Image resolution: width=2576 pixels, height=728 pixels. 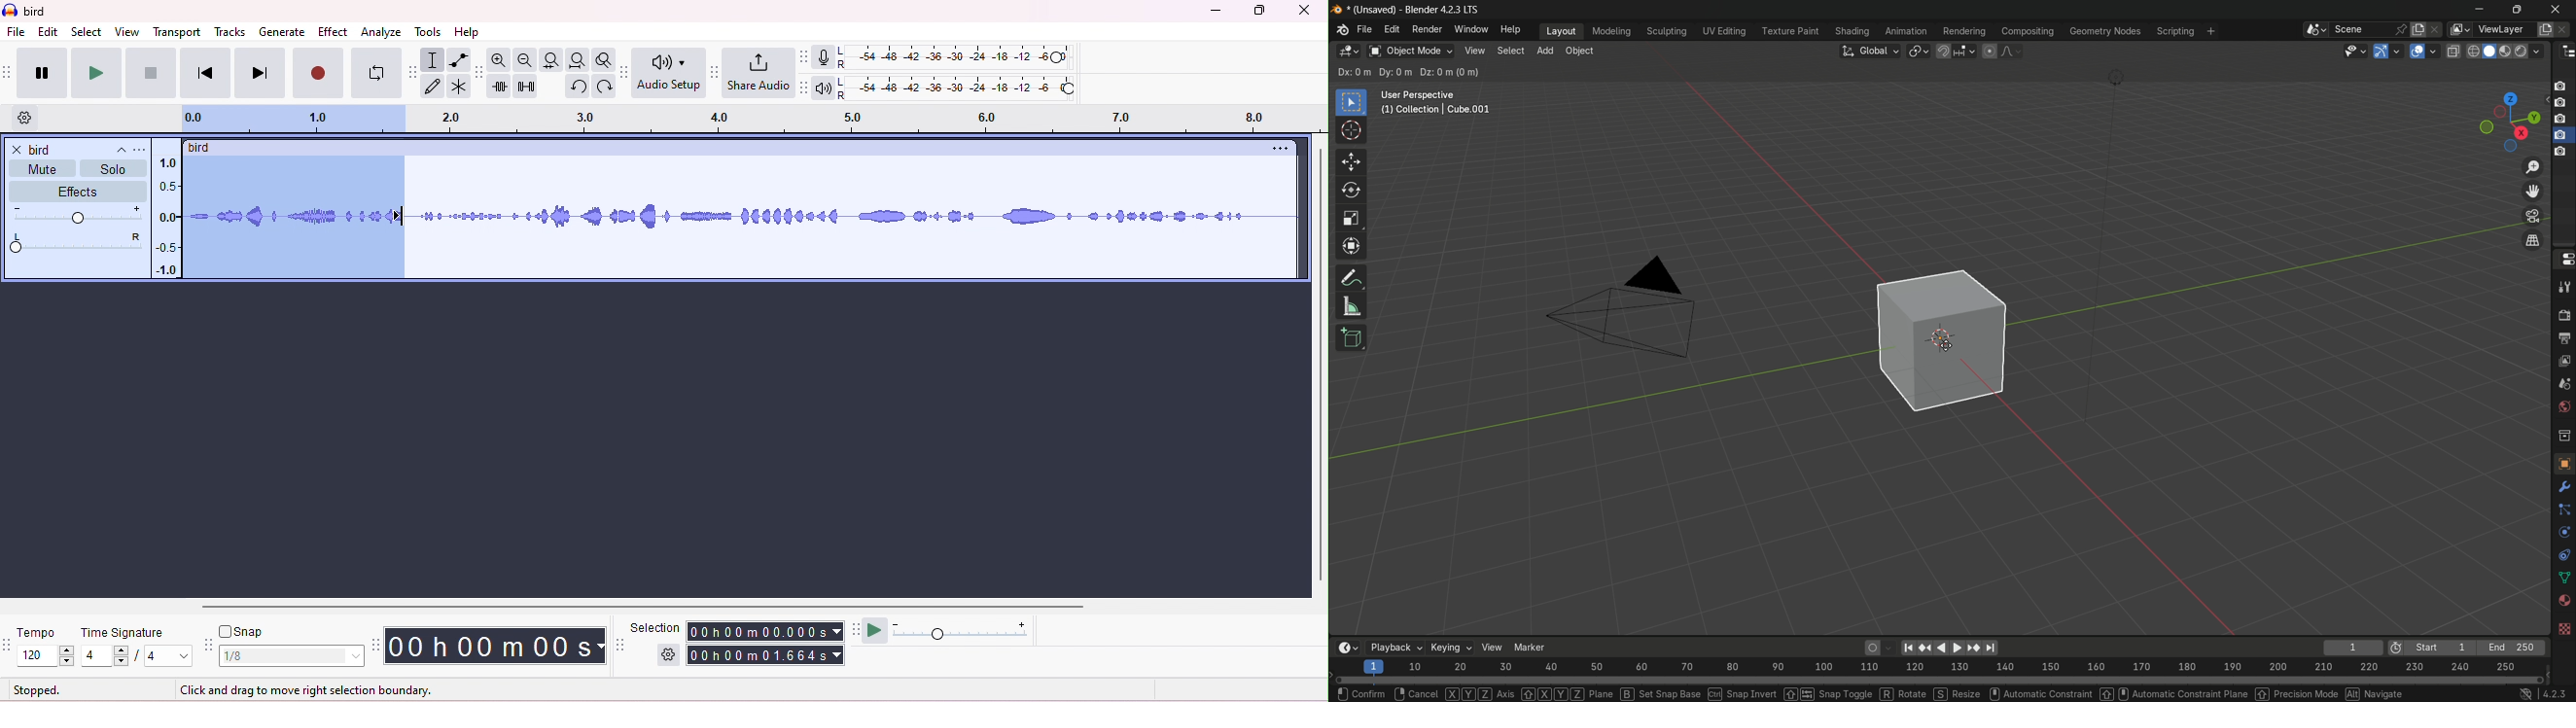 I want to click on play at speed/play at speed once, so click(x=877, y=631).